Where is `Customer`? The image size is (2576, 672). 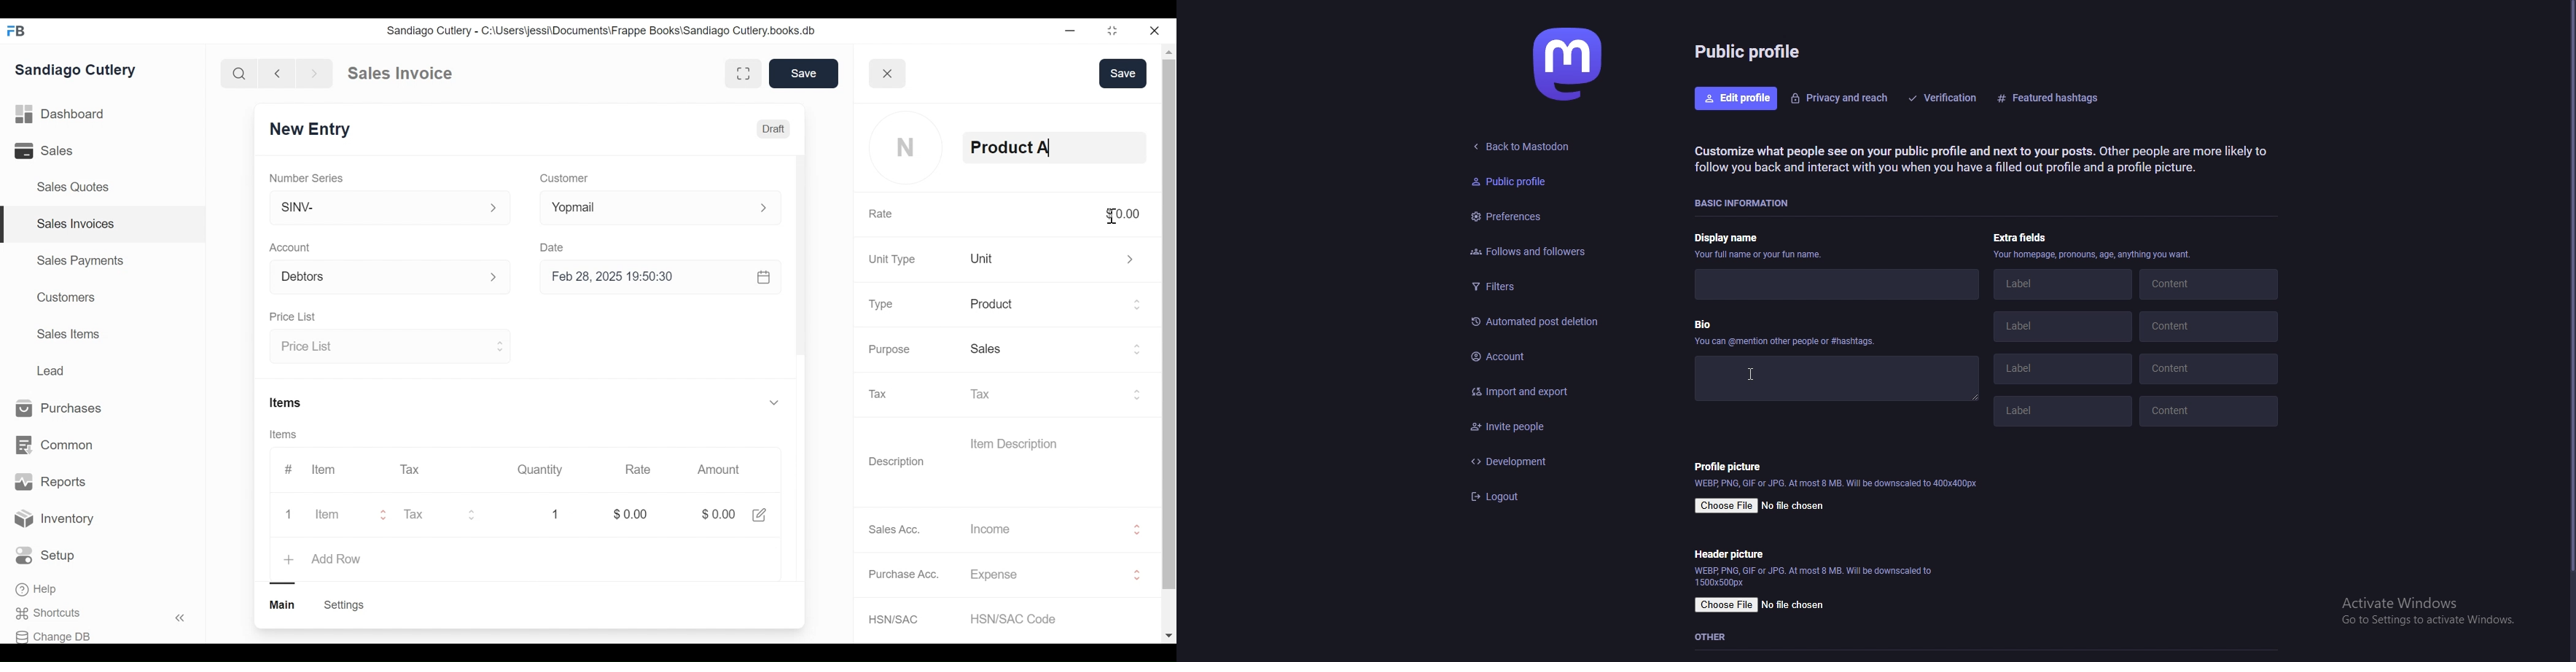 Customer is located at coordinates (568, 178).